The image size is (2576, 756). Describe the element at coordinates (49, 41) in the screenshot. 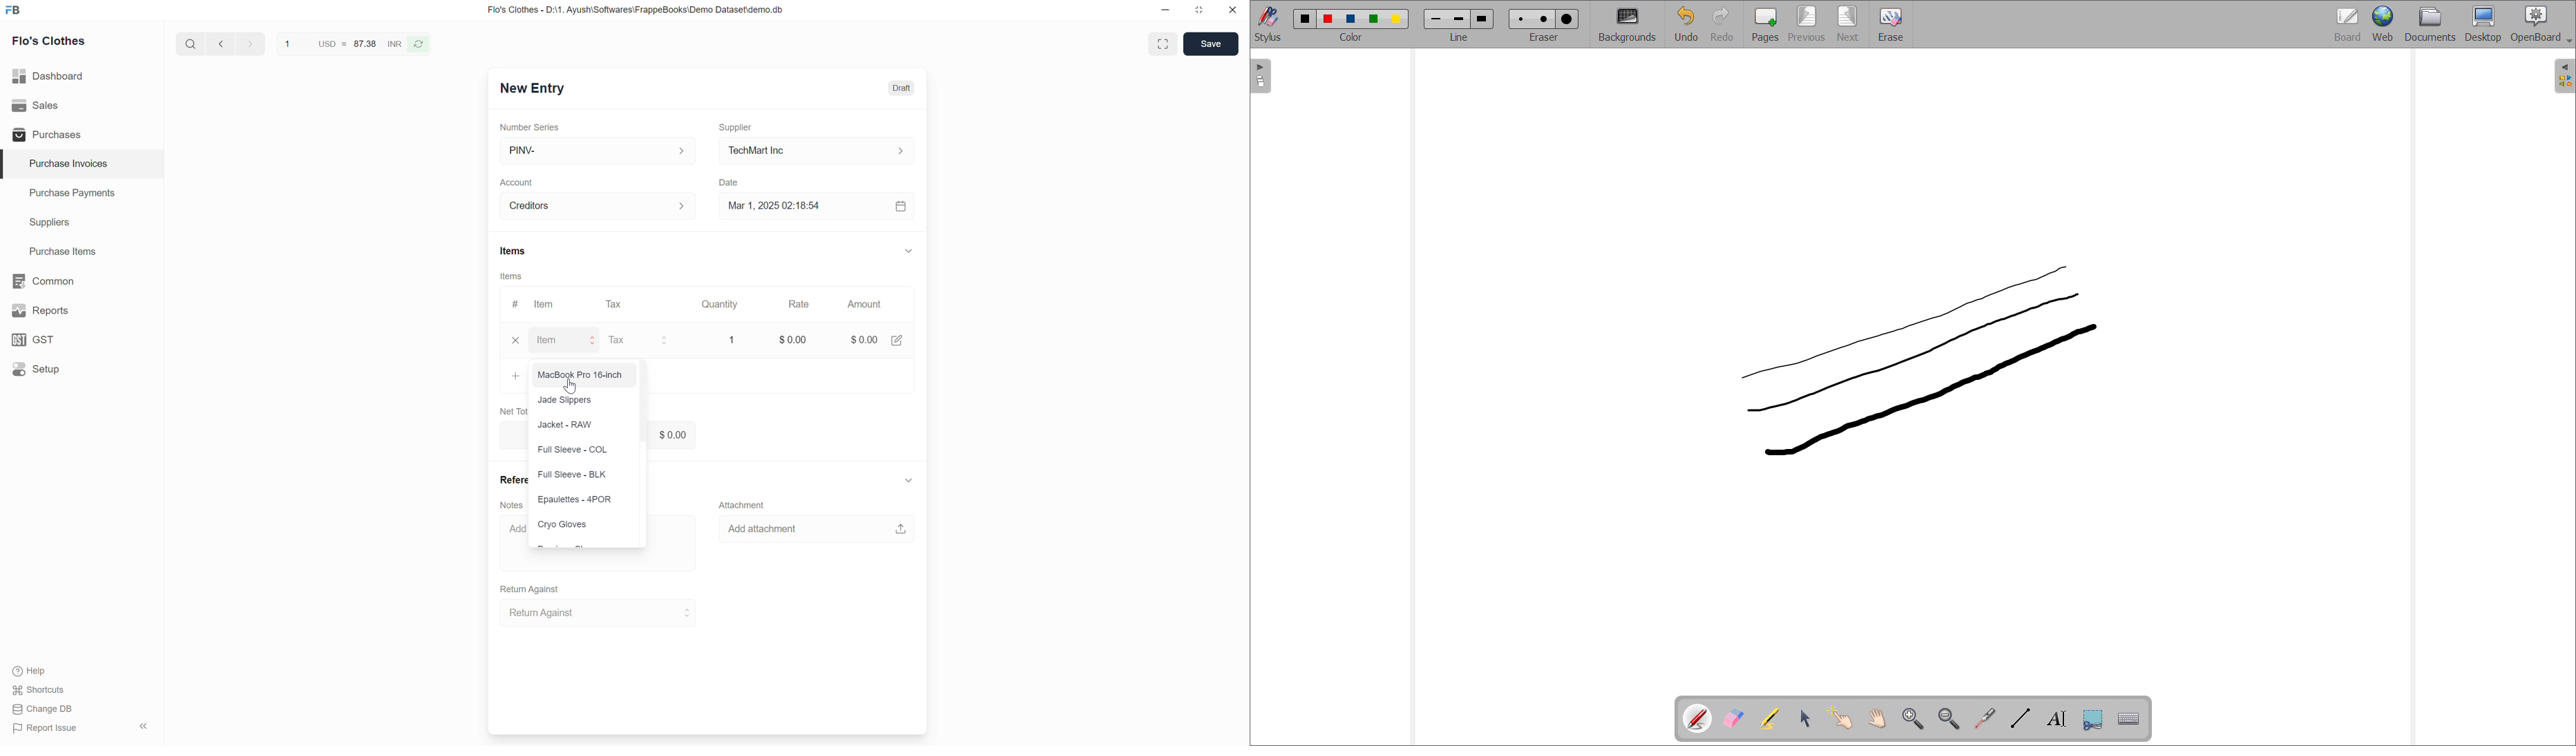

I see `Flo's Clothes` at that location.